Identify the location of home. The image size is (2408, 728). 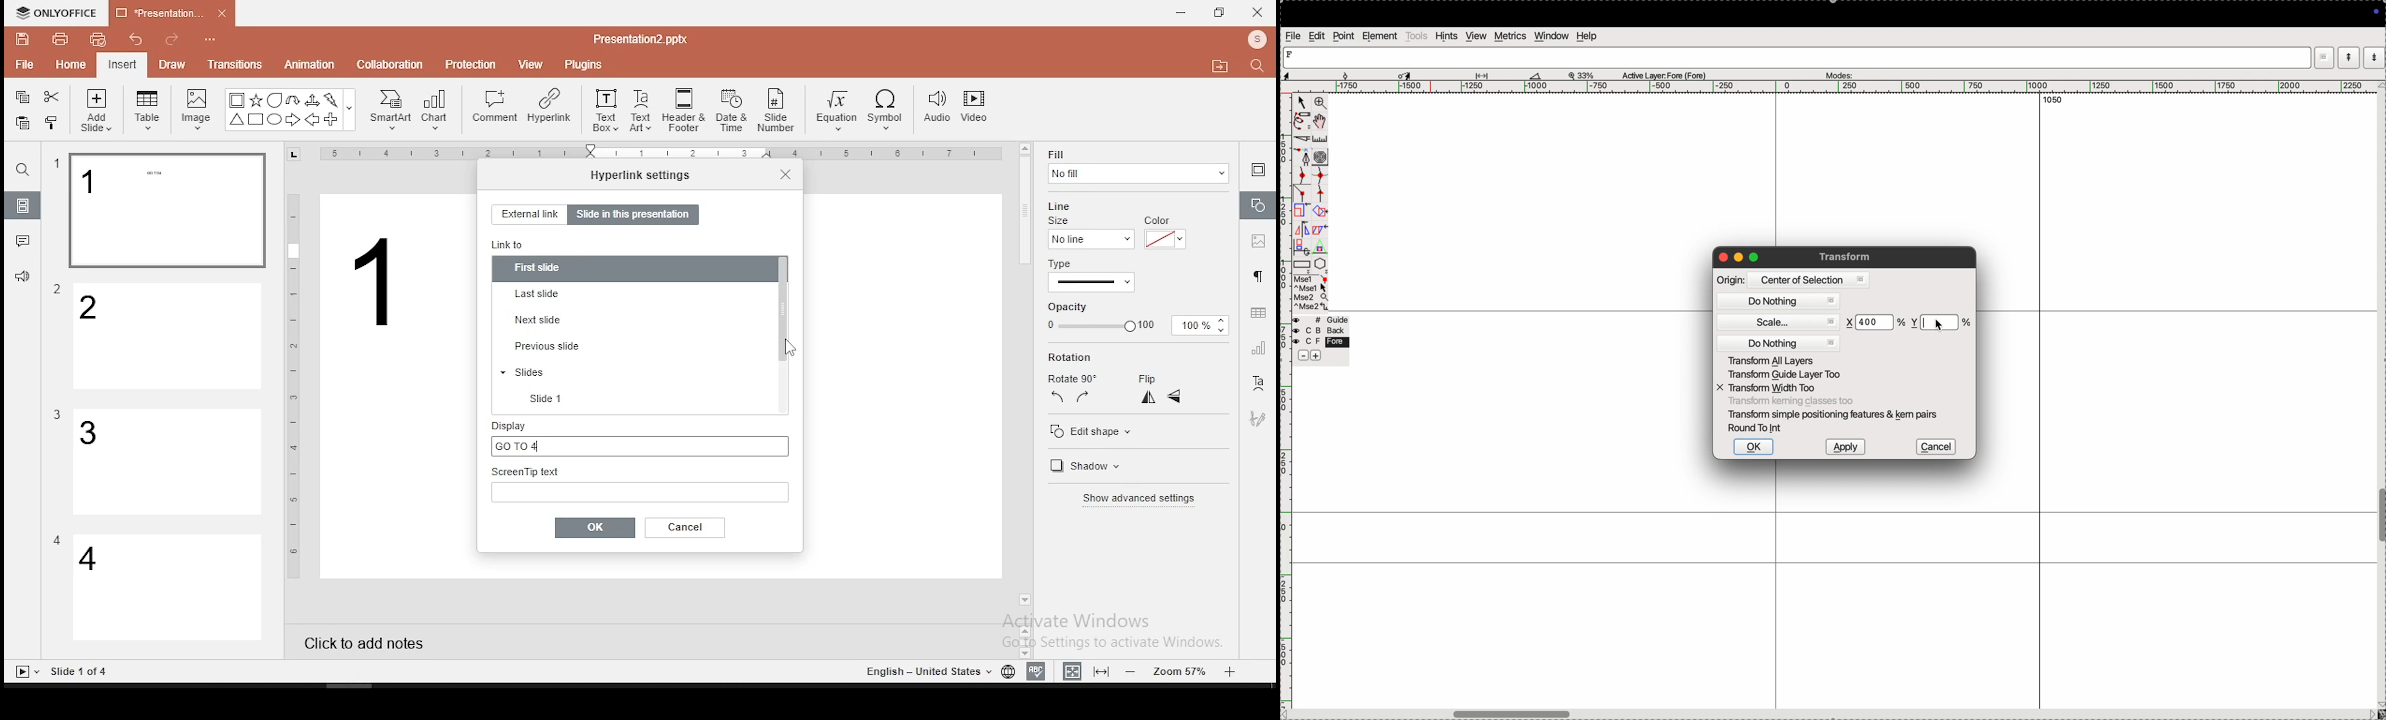
(69, 64).